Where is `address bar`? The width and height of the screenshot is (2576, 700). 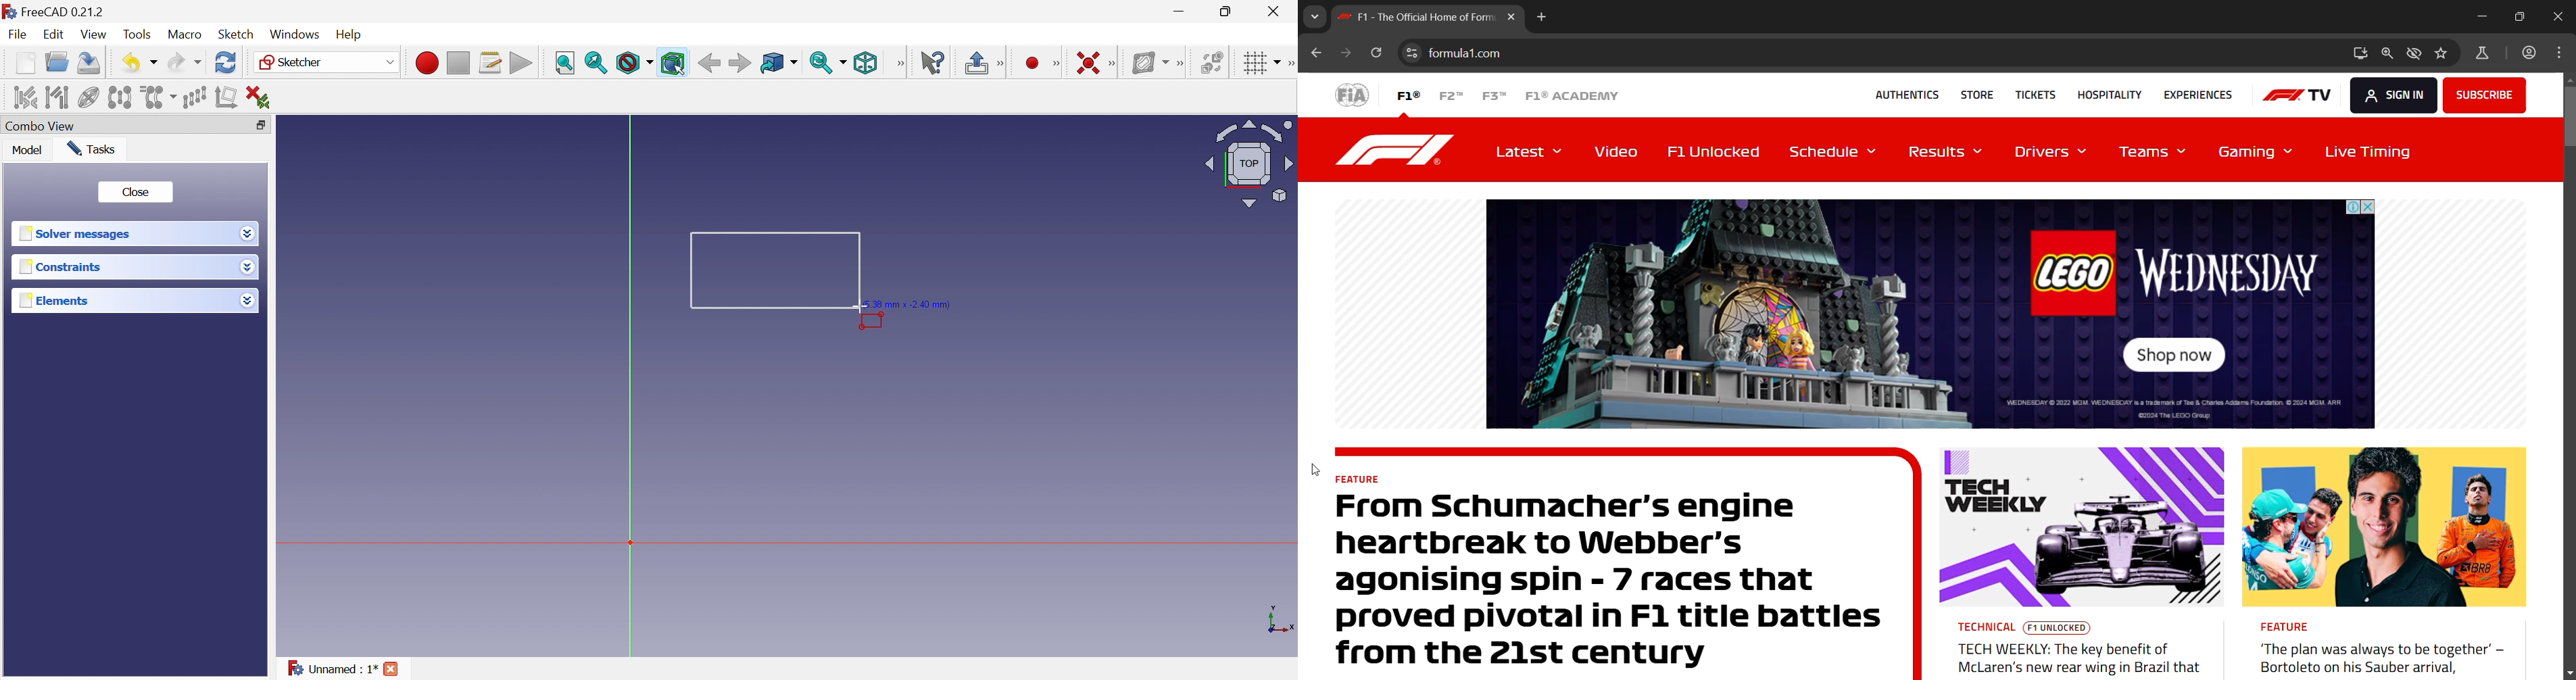
address bar is located at coordinates (1888, 54).